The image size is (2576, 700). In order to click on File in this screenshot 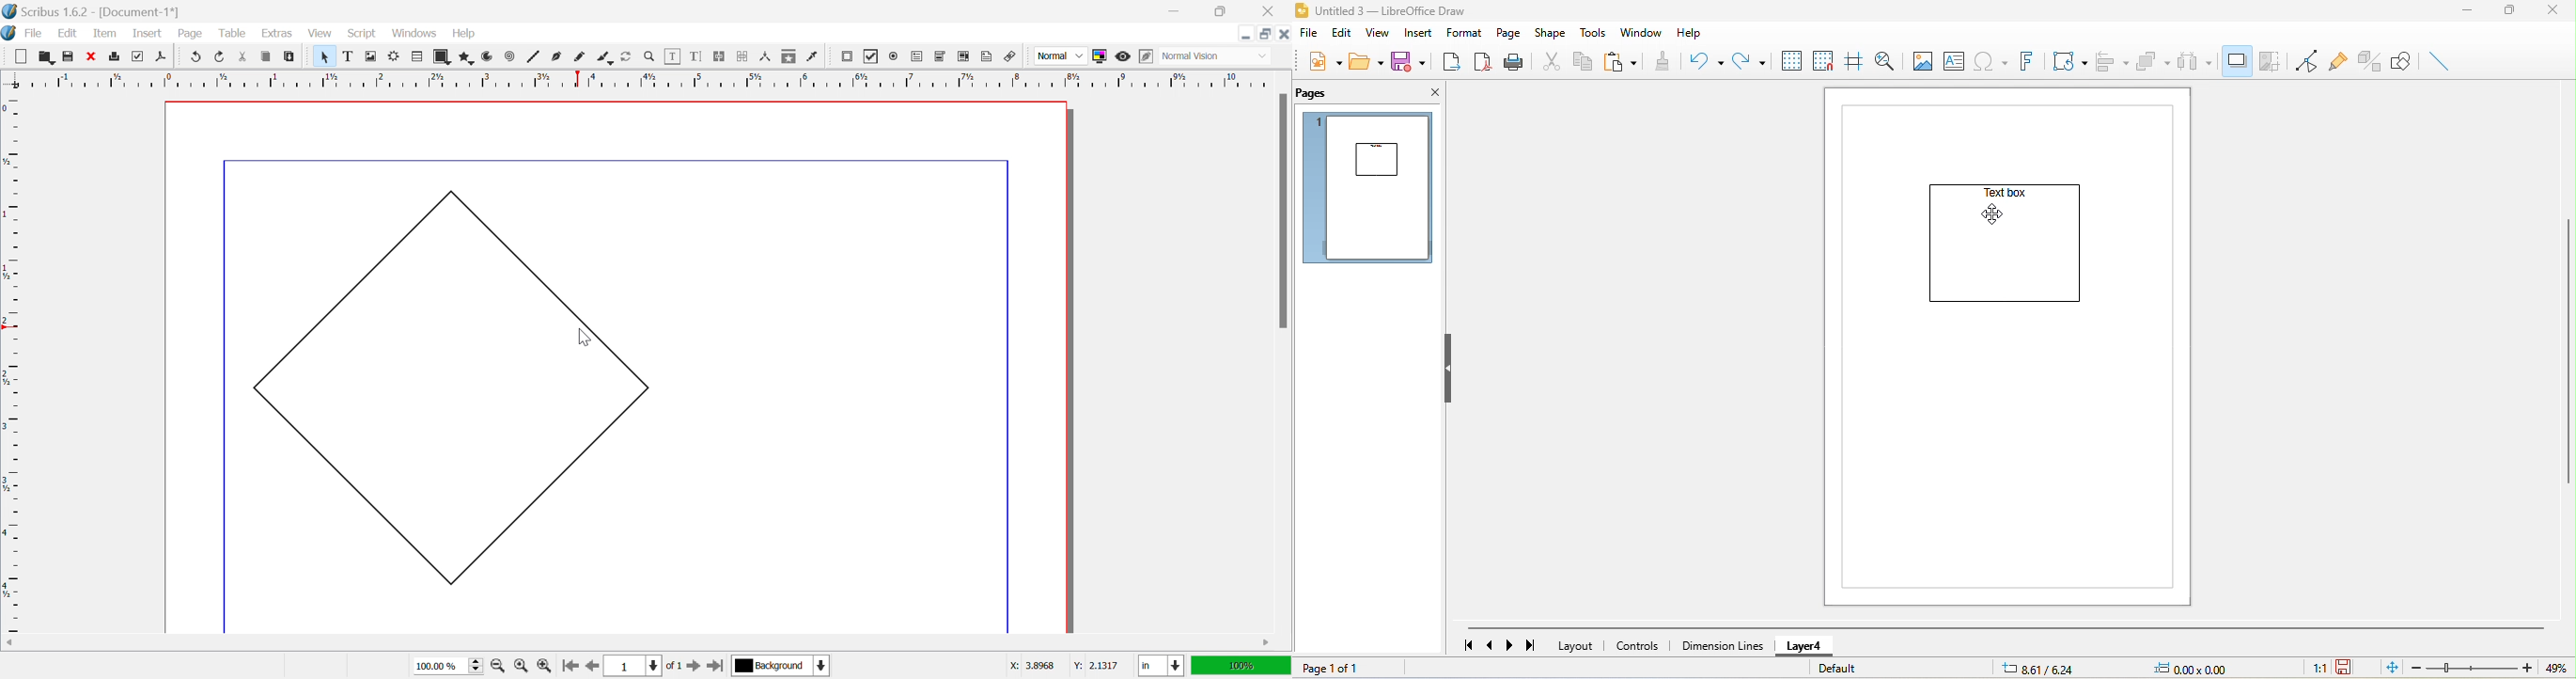, I will do `click(34, 34)`.